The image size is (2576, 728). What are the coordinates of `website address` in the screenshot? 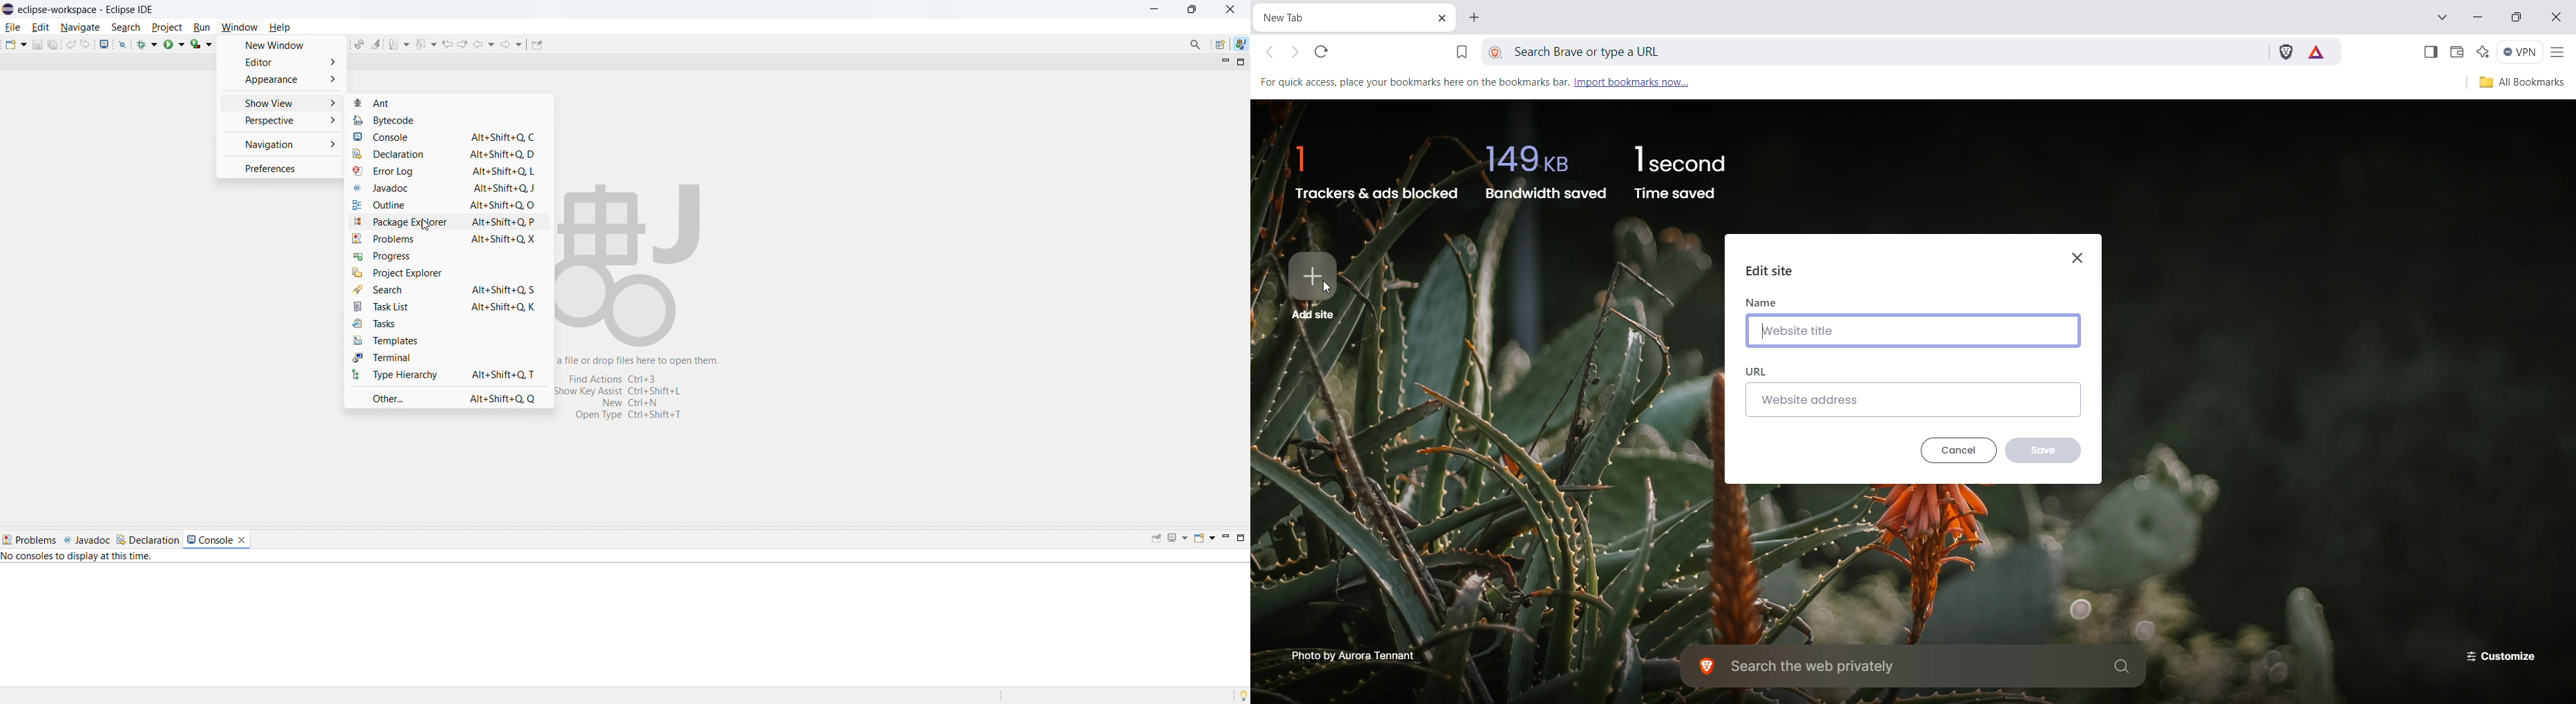 It's located at (1914, 400).